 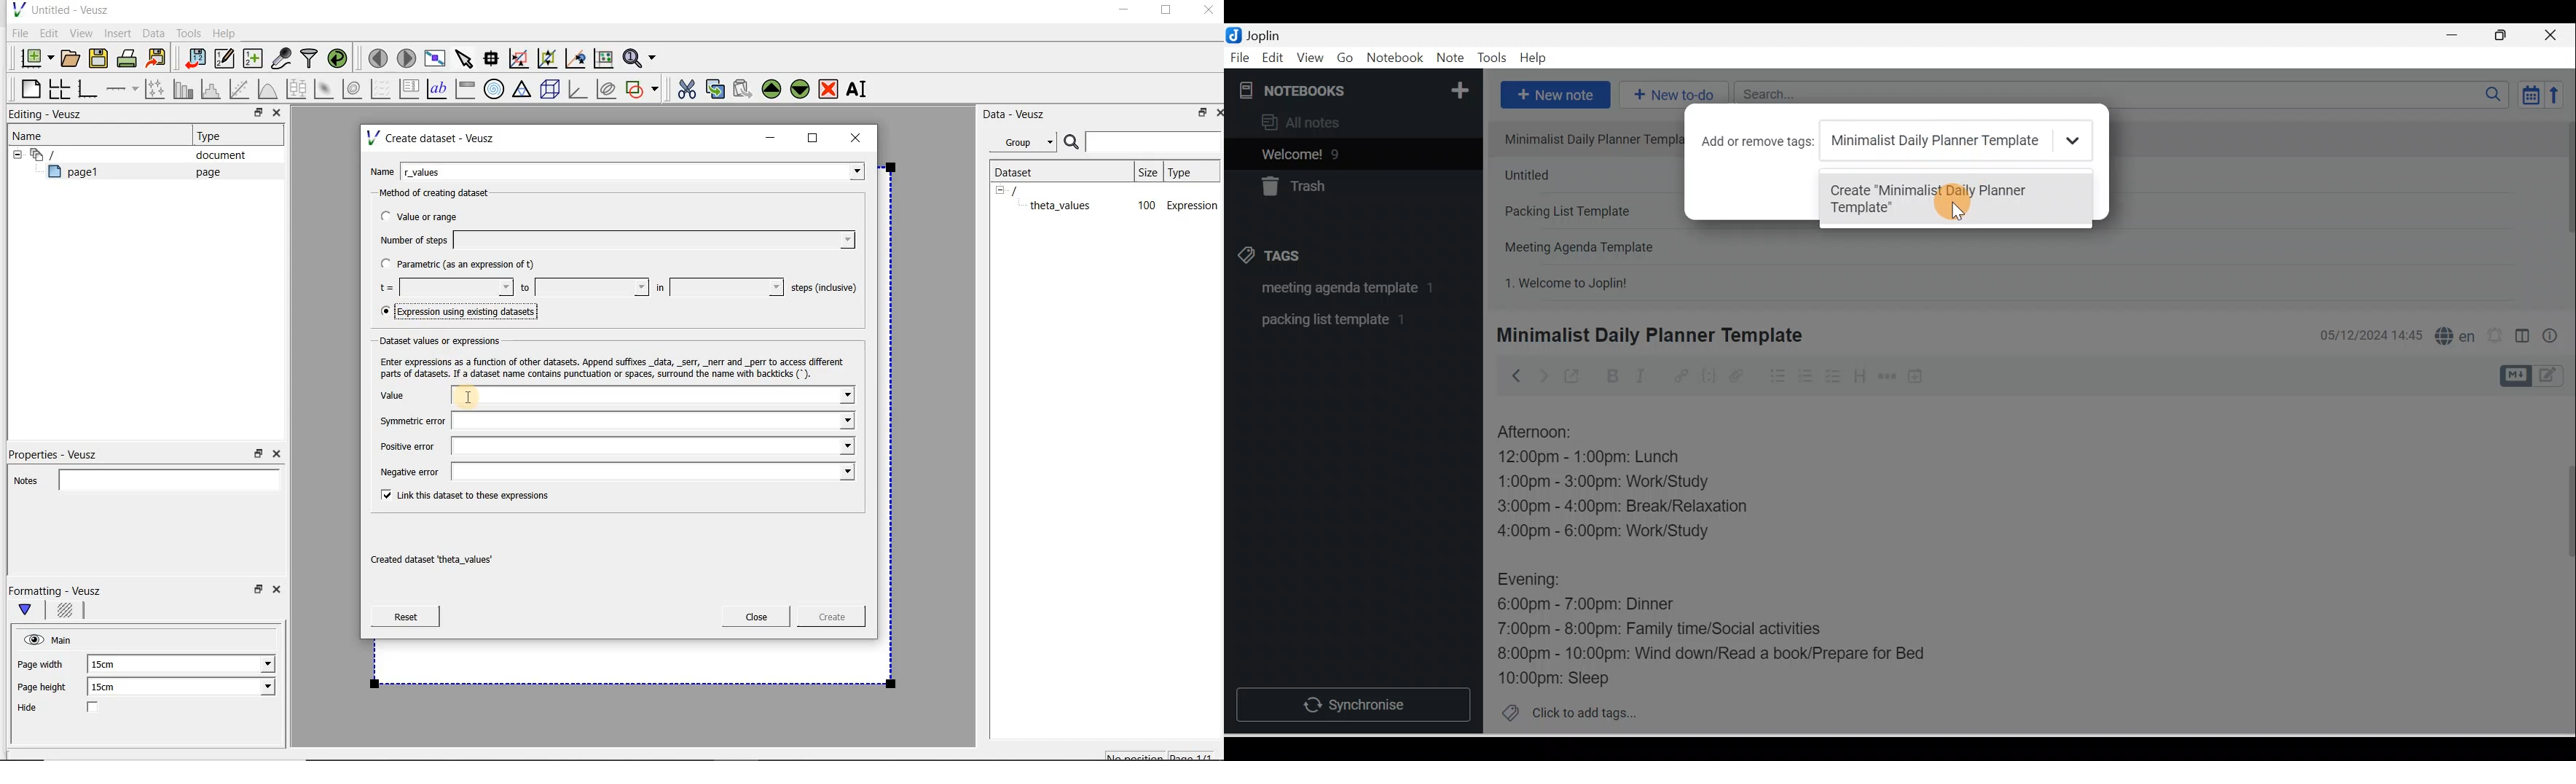 What do you see at coordinates (282, 61) in the screenshot?
I see `capture remote data` at bounding box center [282, 61].